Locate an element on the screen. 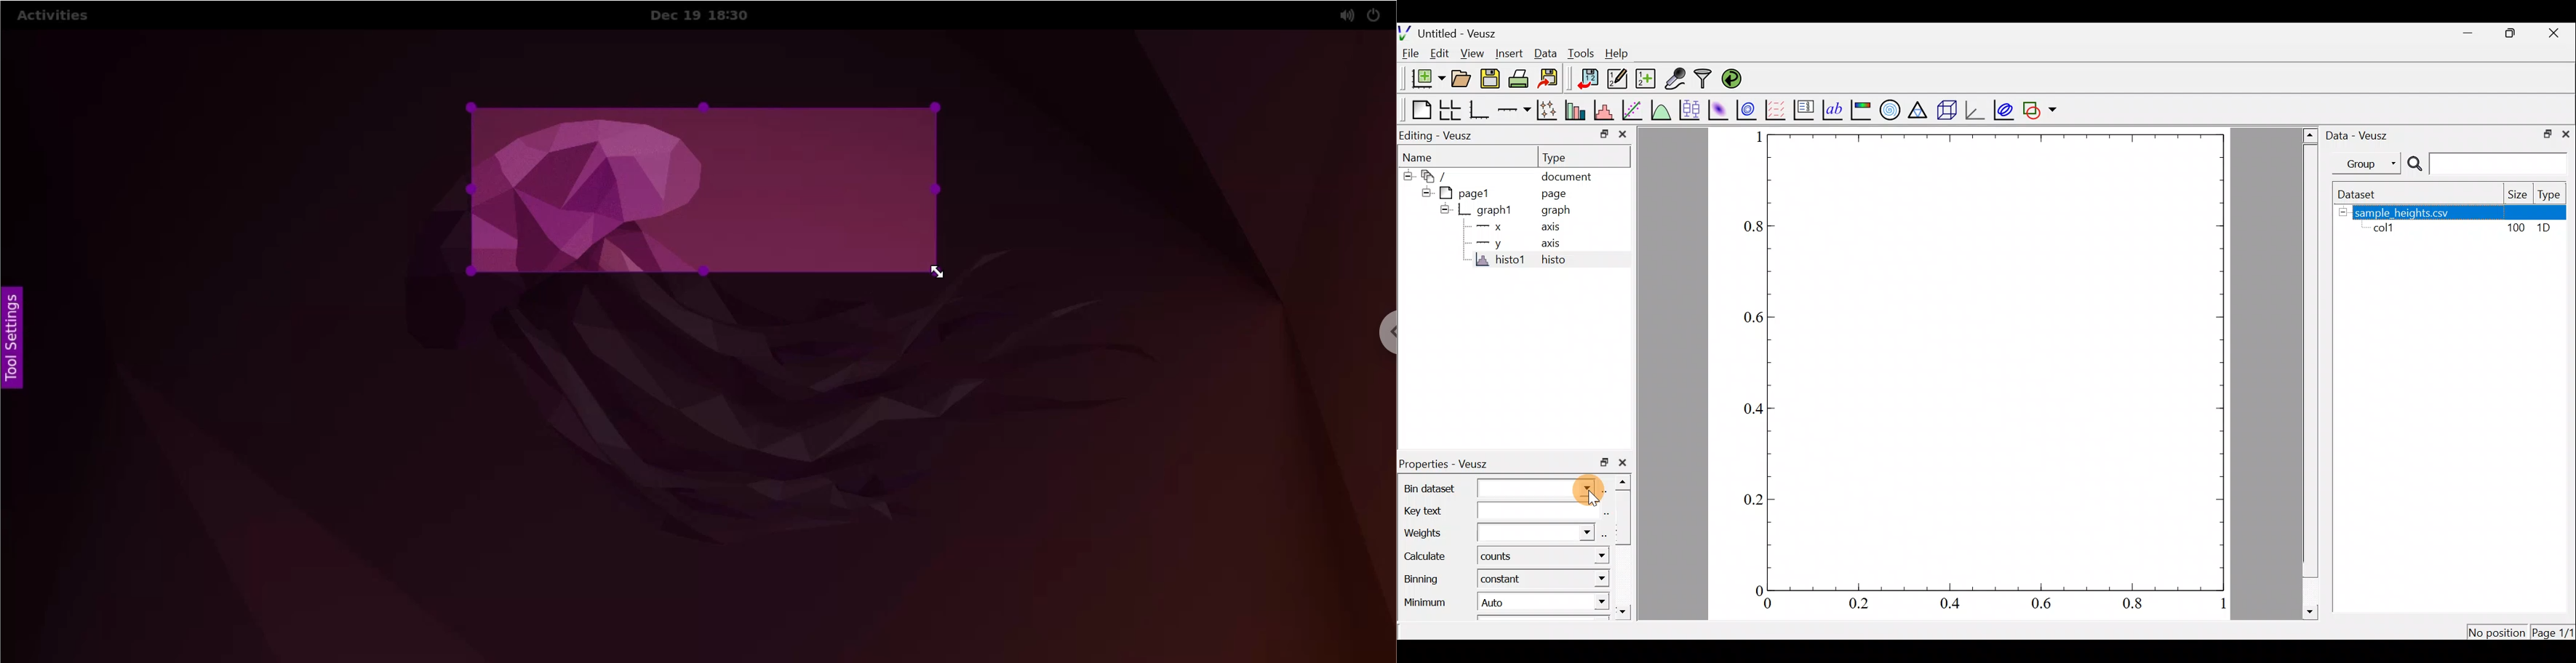 The width and height of the screenshot is (2576, 672). Group is located at coordinates (2370, 163).